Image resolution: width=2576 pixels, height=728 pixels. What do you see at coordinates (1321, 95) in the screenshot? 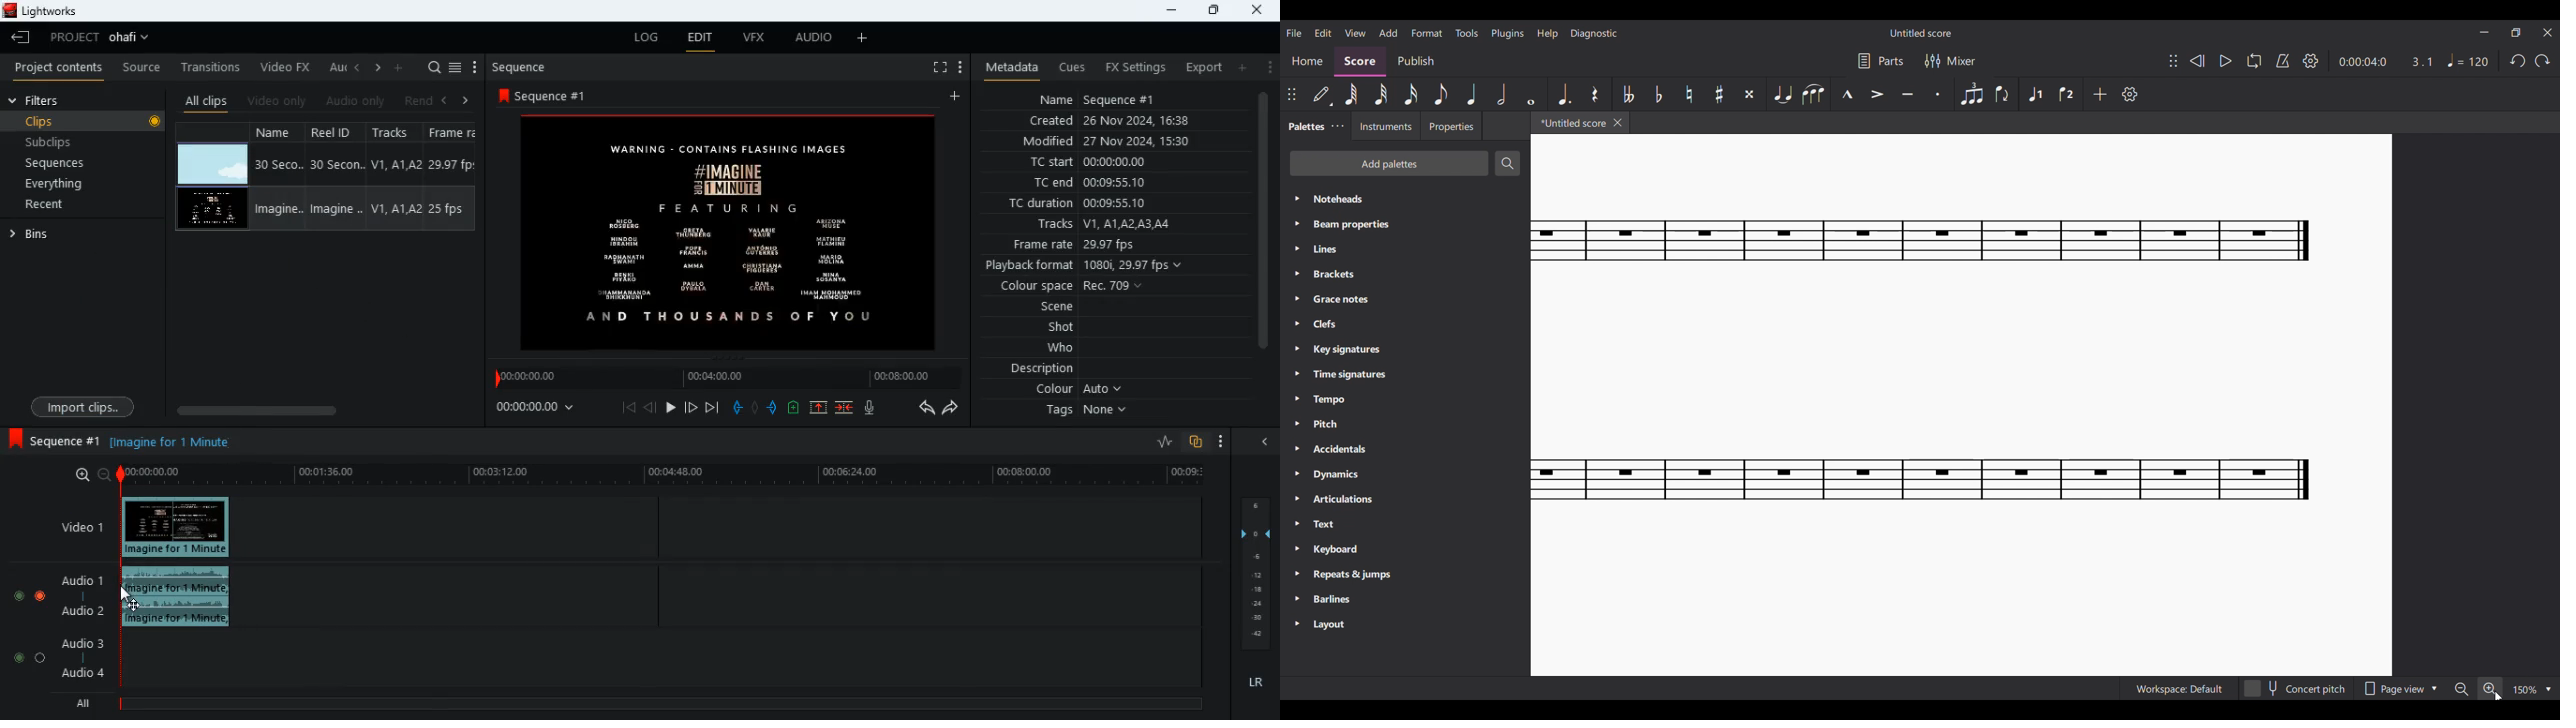
I see `Default` at bounding box center [1321, 95].